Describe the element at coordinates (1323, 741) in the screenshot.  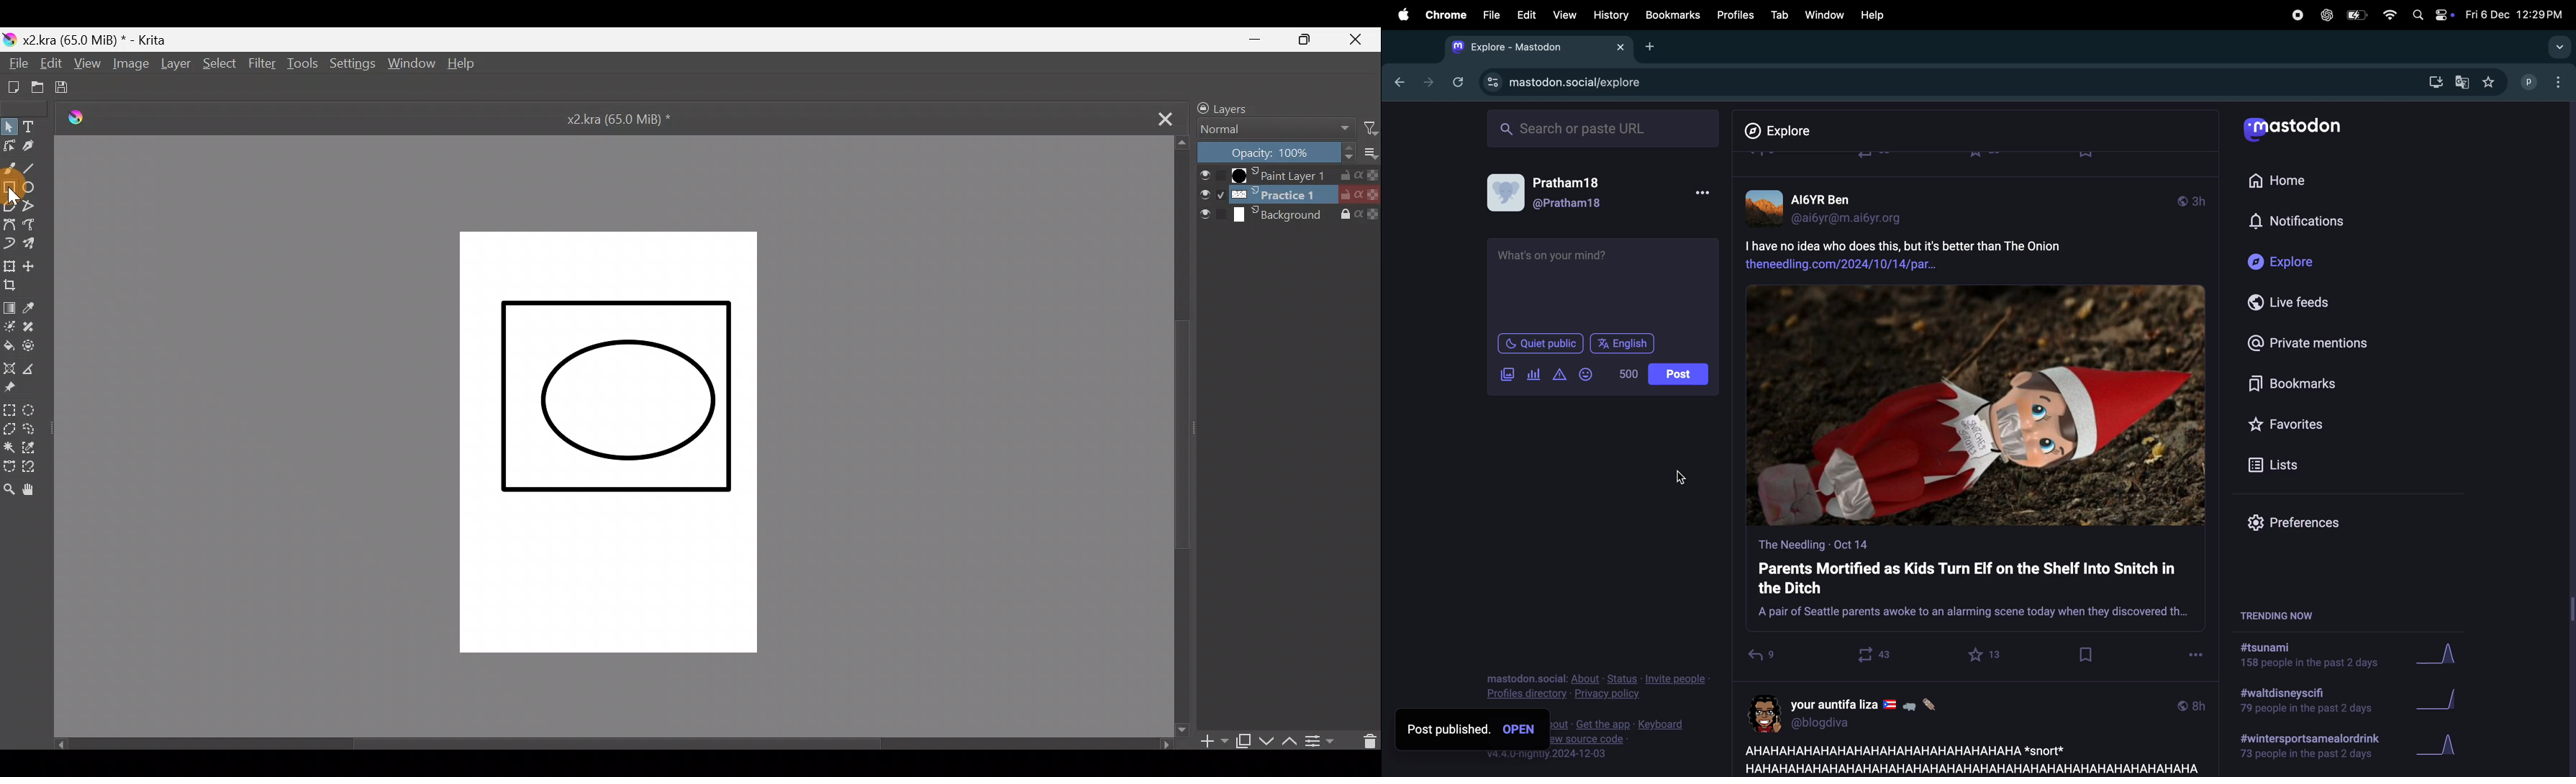
I see `View/change layer properties` at that location.